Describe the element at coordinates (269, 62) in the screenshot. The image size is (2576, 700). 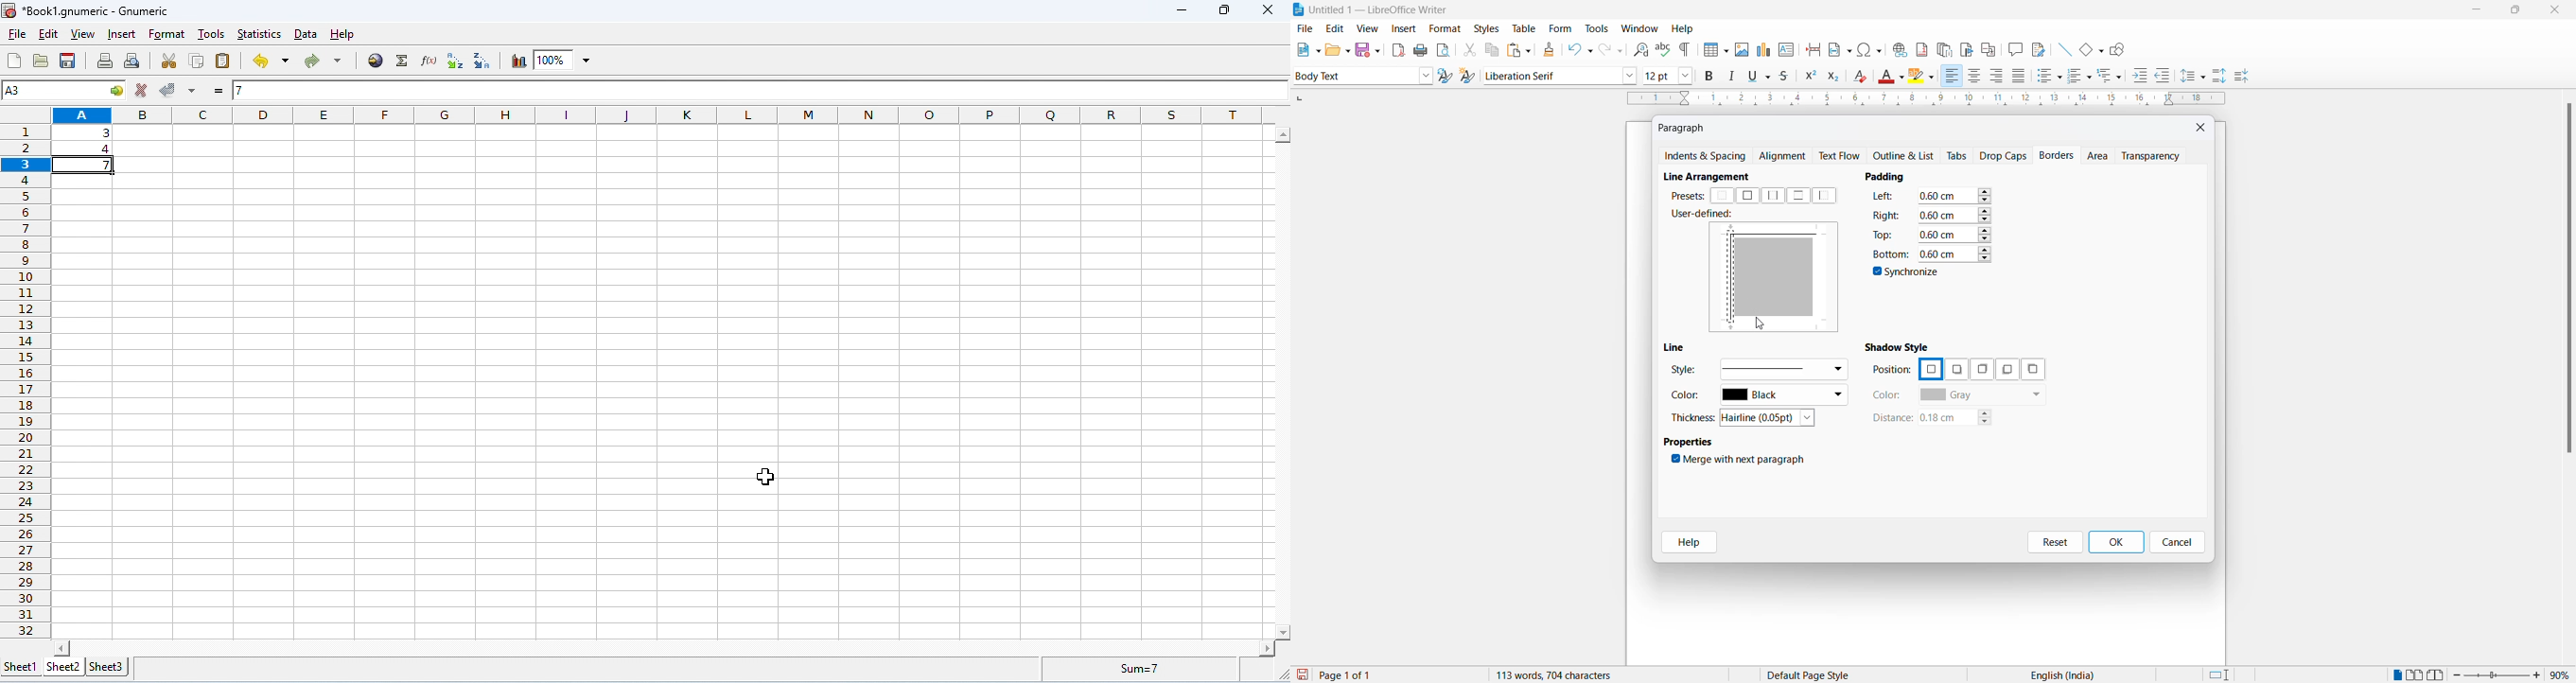
I see `undo` at that location.